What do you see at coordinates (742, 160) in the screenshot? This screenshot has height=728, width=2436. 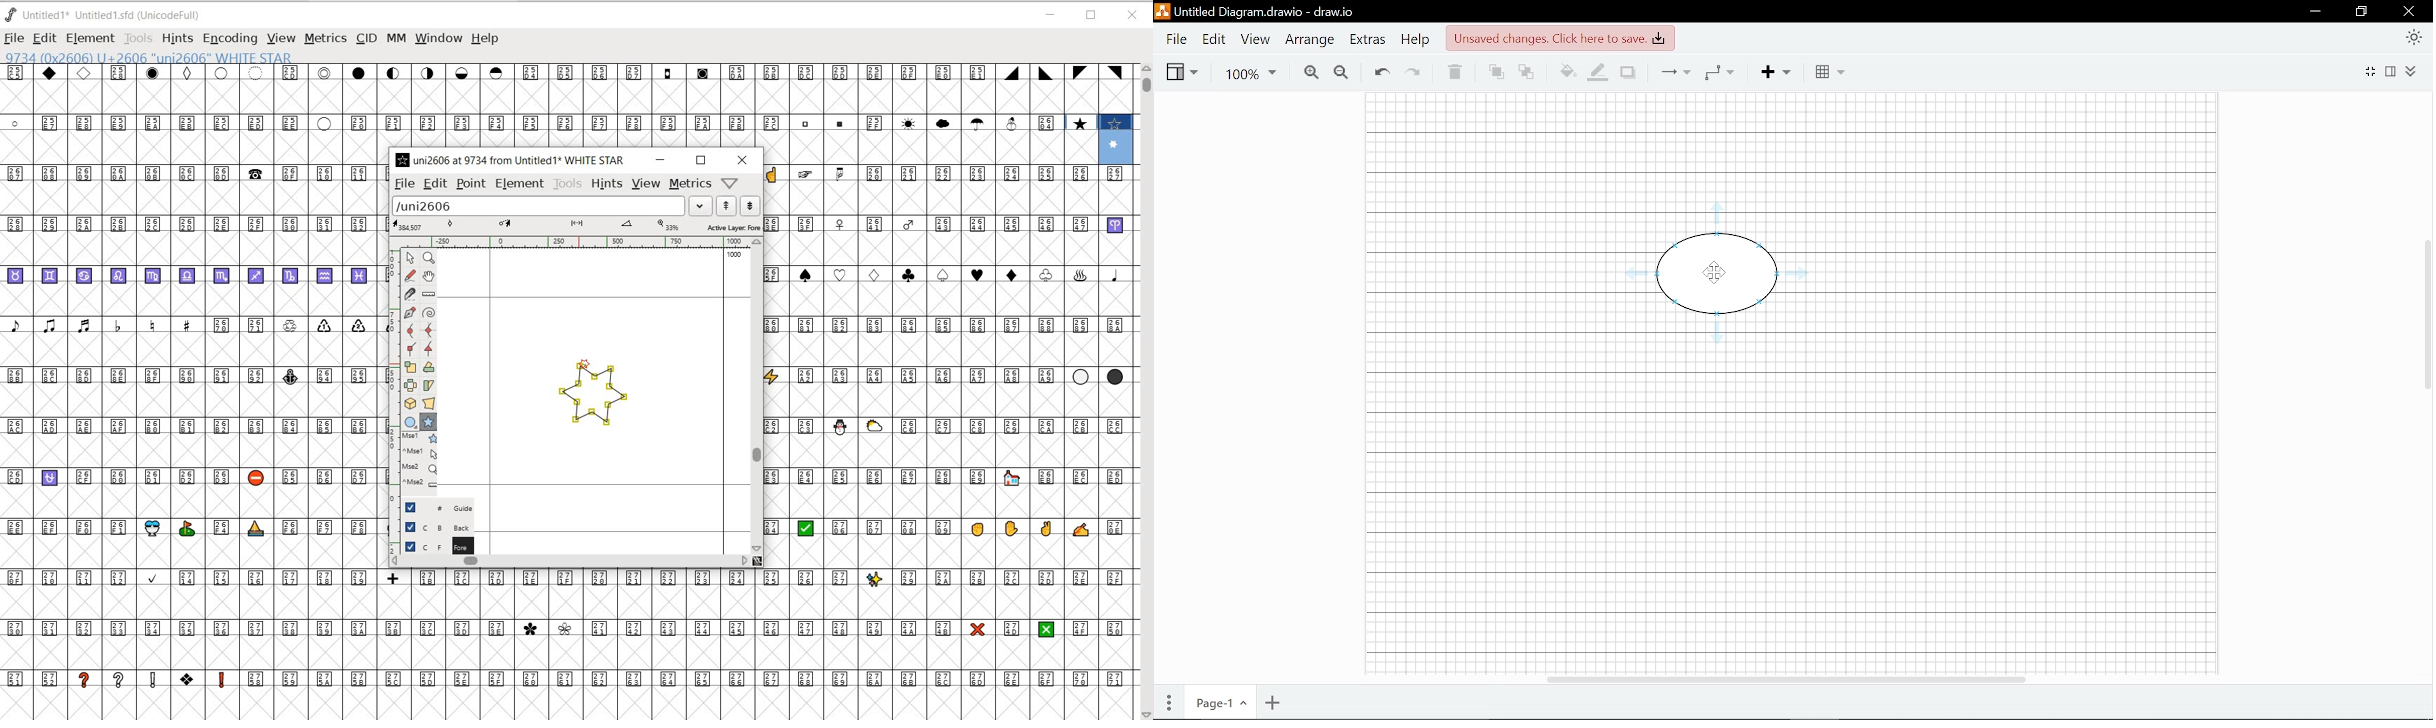 I see `CLOSE` at bounding box center [742, 160].